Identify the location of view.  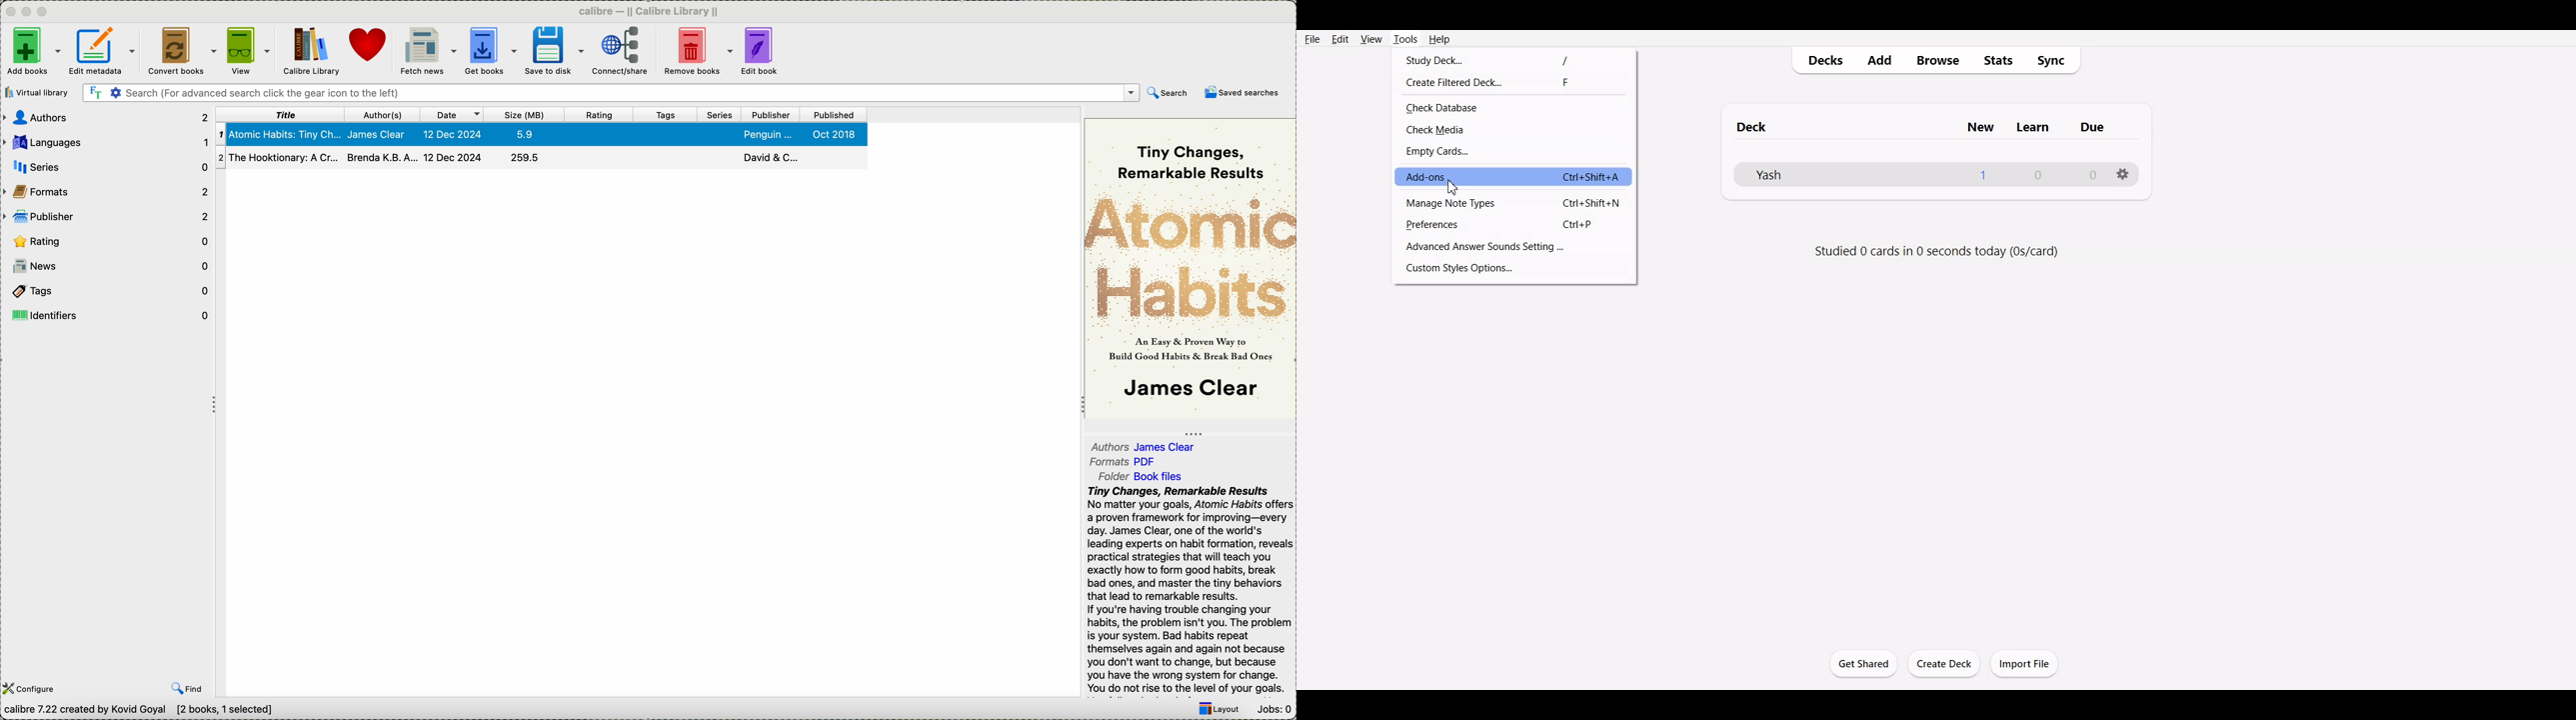
(248, 50).